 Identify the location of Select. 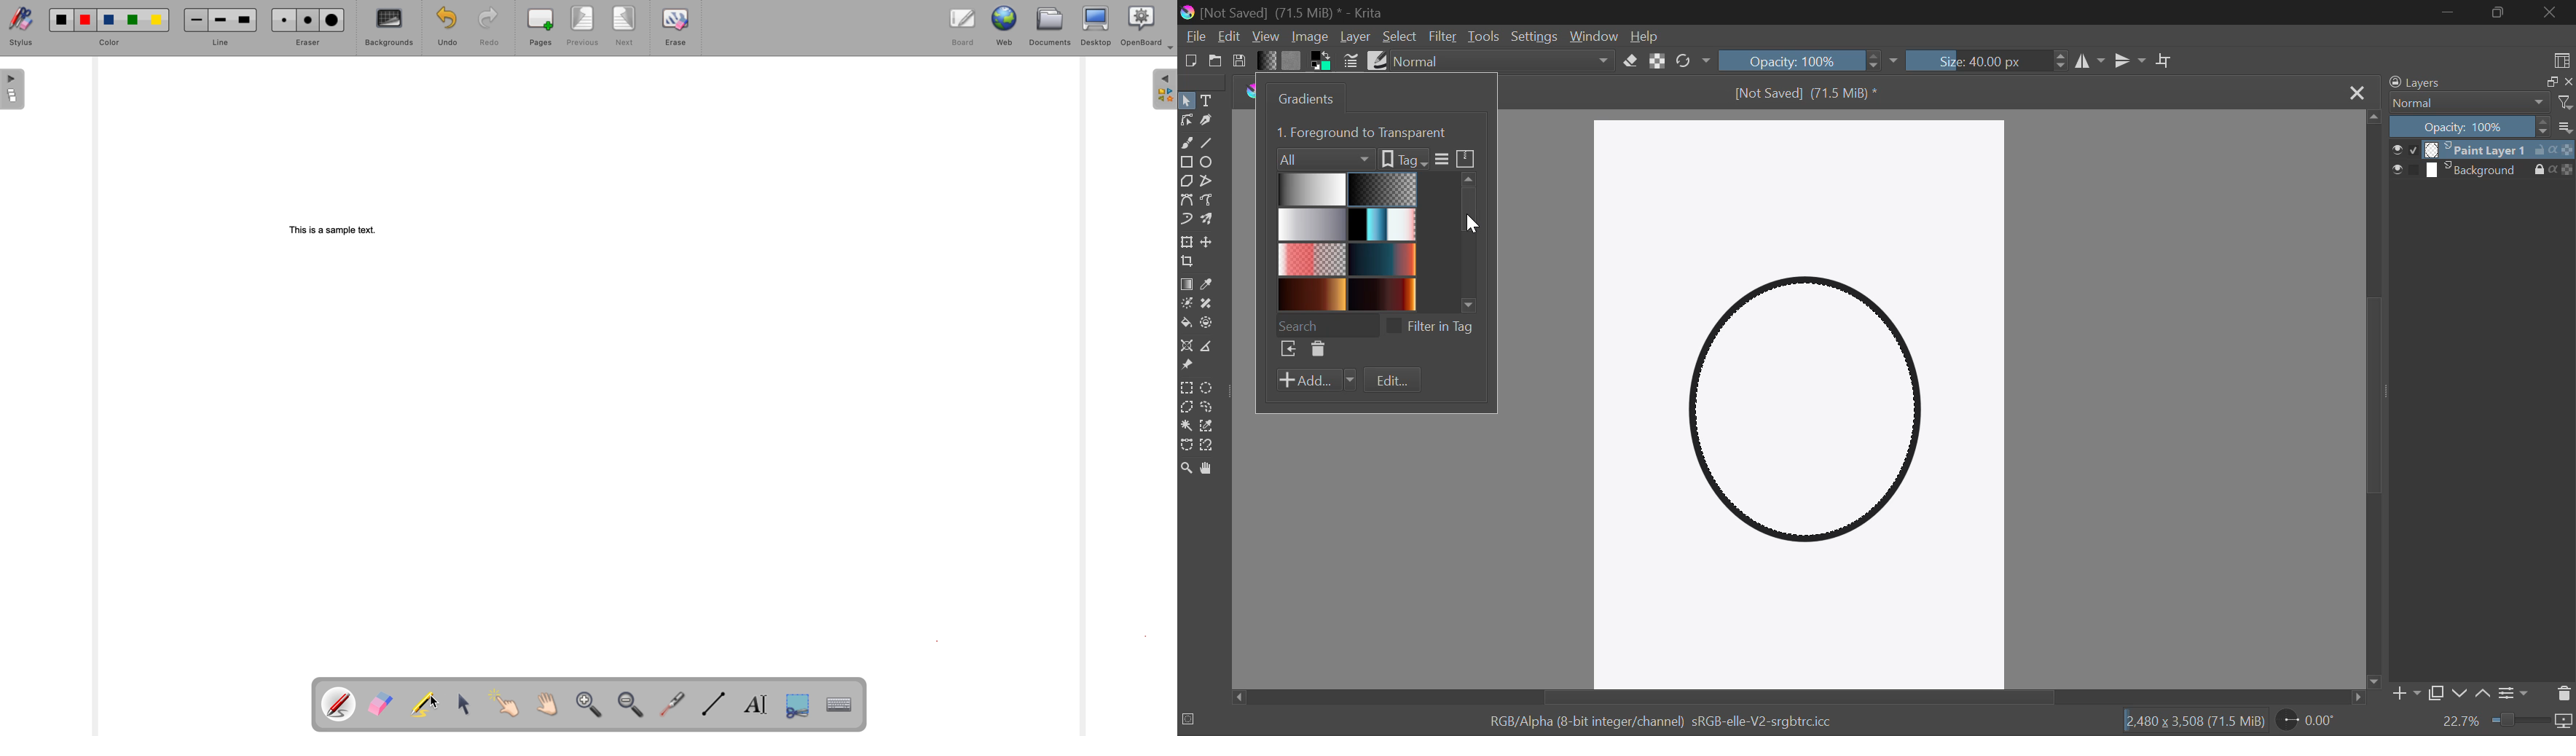
(1187, 101).